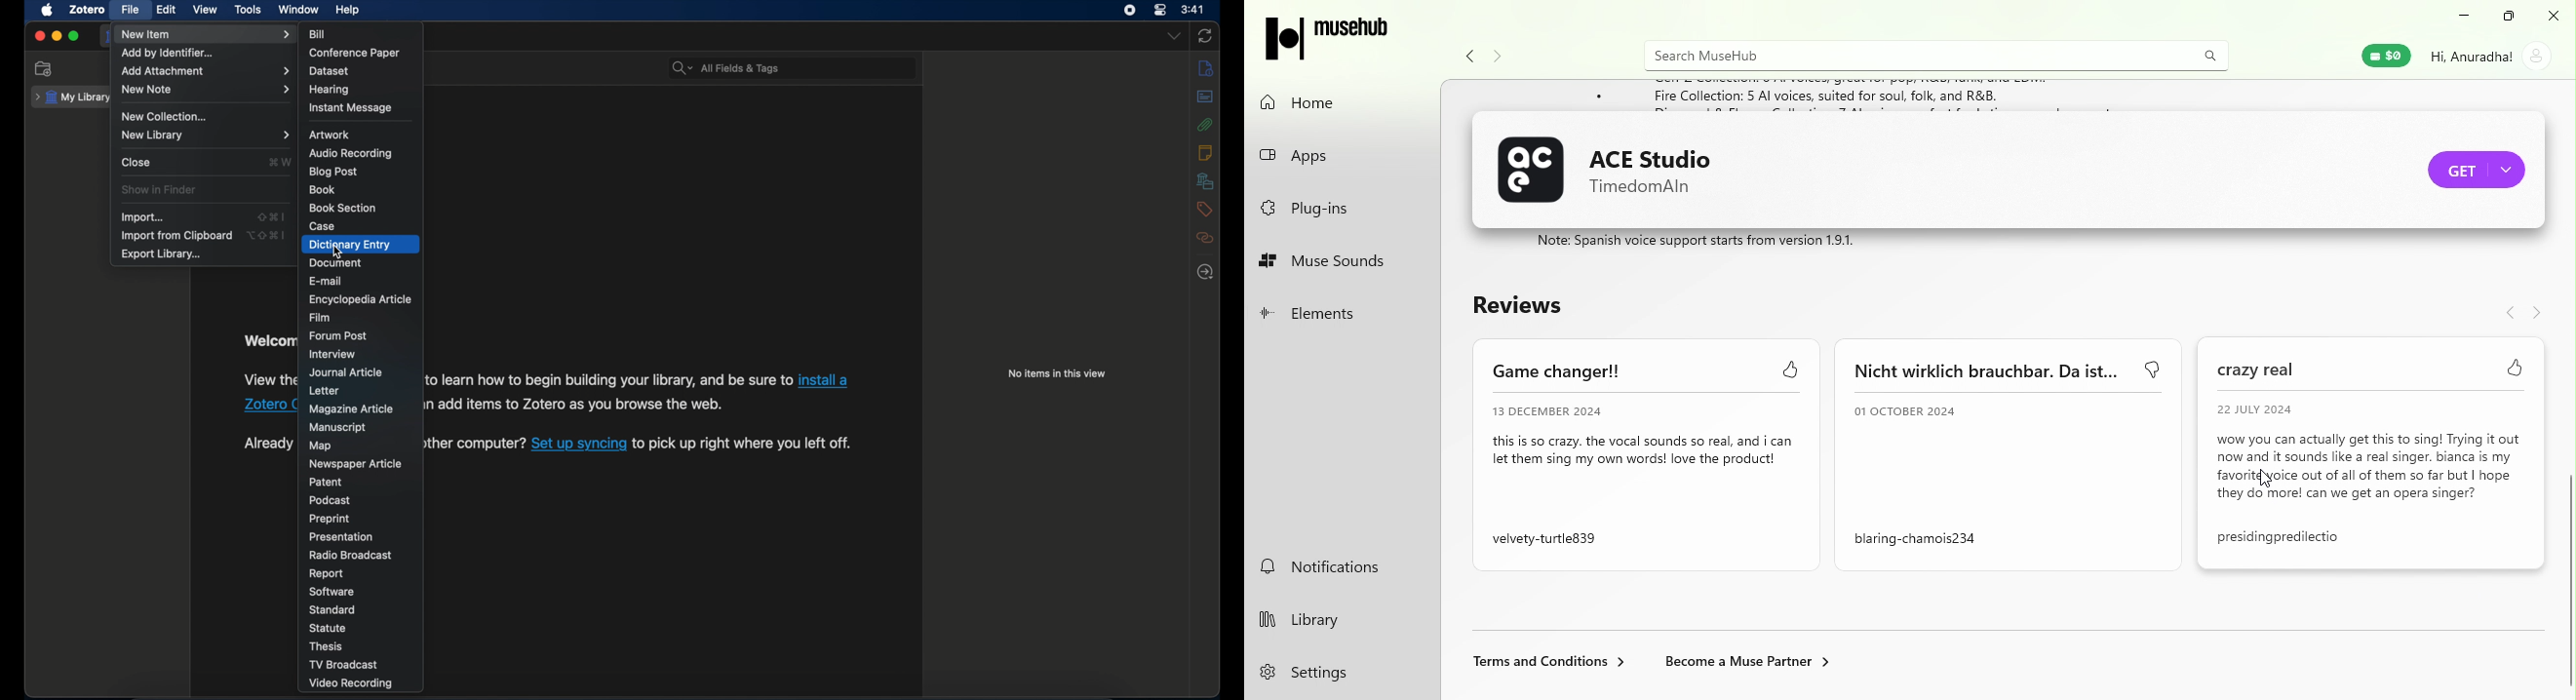 The height and width of the screenshot is (700, 2576). What do you see at coordinates (176, 236) in the screenshot?
I see `import from clipboard` at bounding box center [176, 236].